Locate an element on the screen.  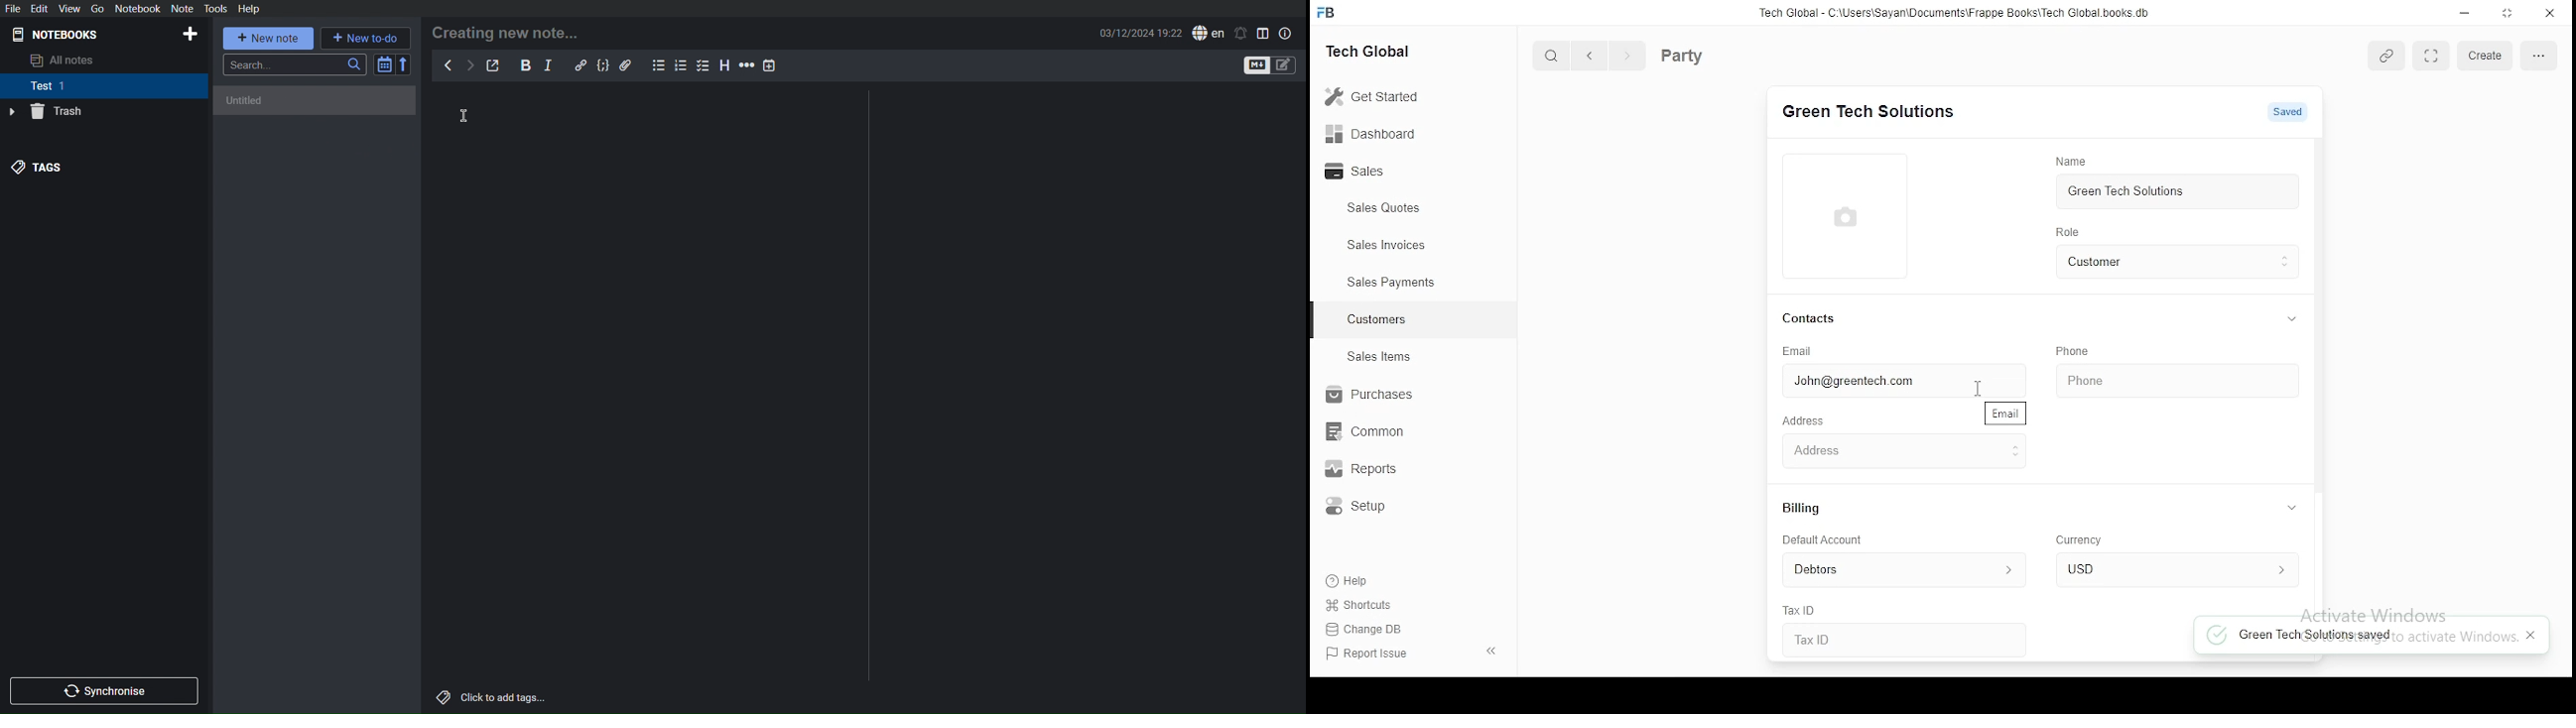
sales items is located at coordinates (1377, 357).